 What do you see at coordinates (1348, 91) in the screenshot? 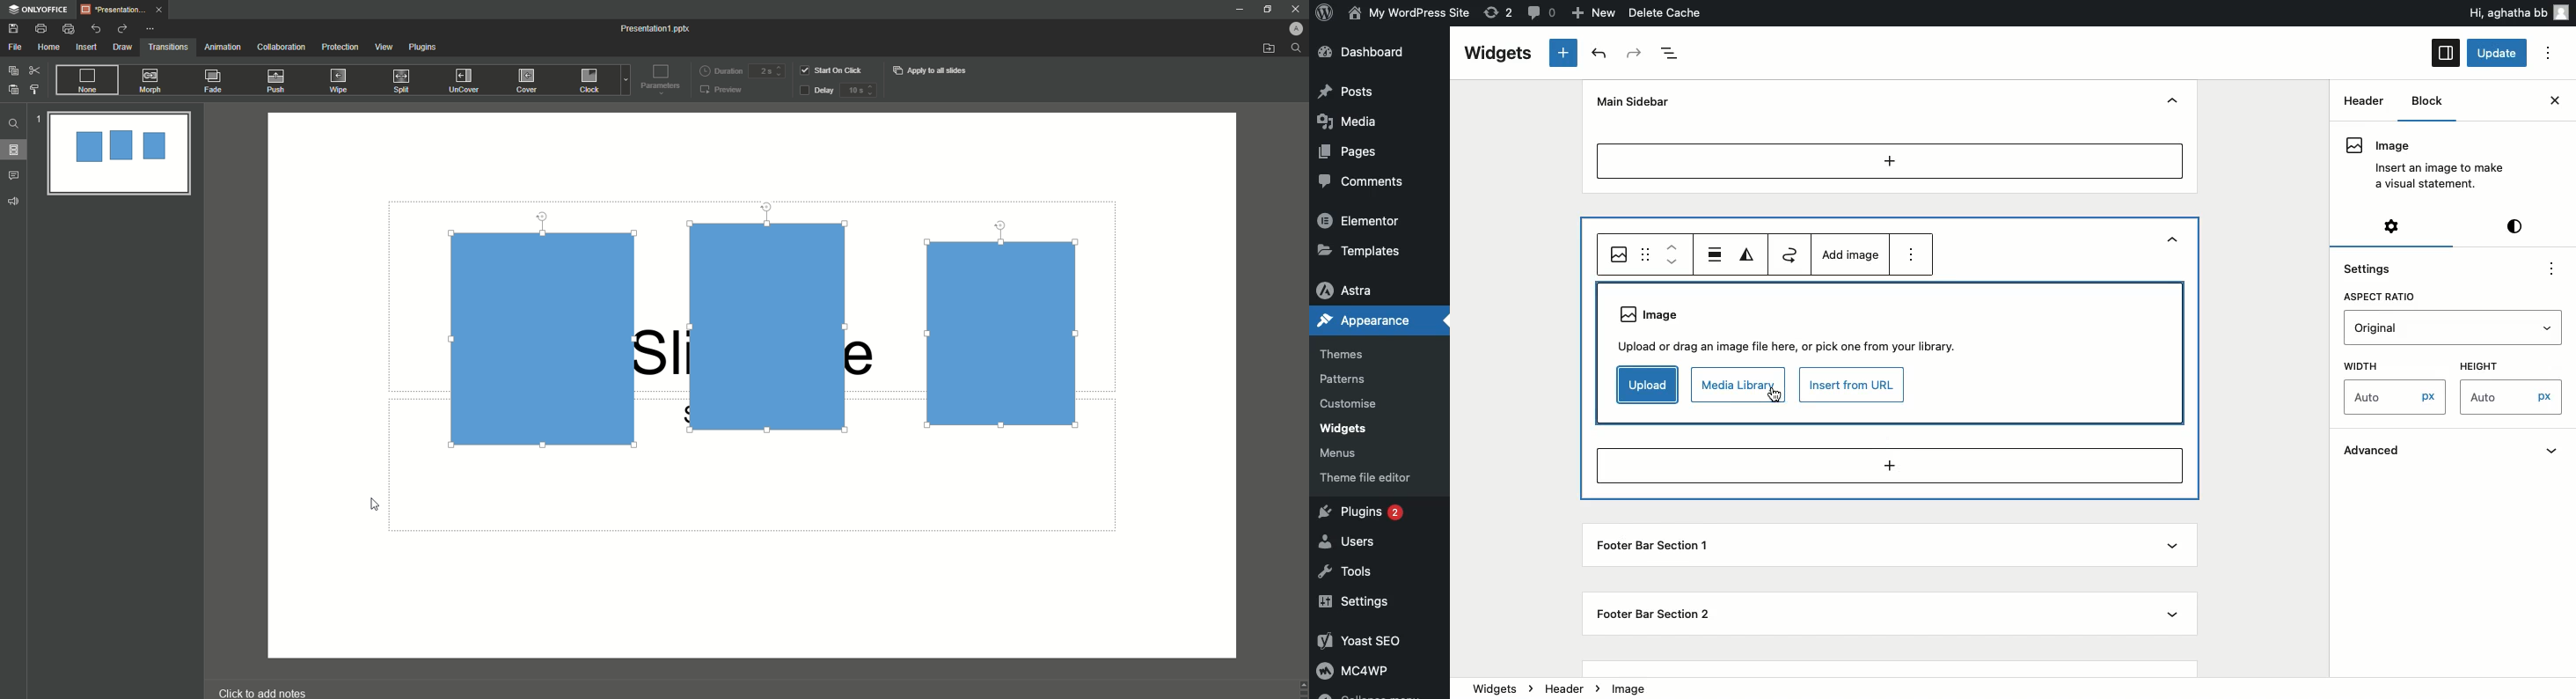
I see `Posts` at bounding box center [1348, 91].